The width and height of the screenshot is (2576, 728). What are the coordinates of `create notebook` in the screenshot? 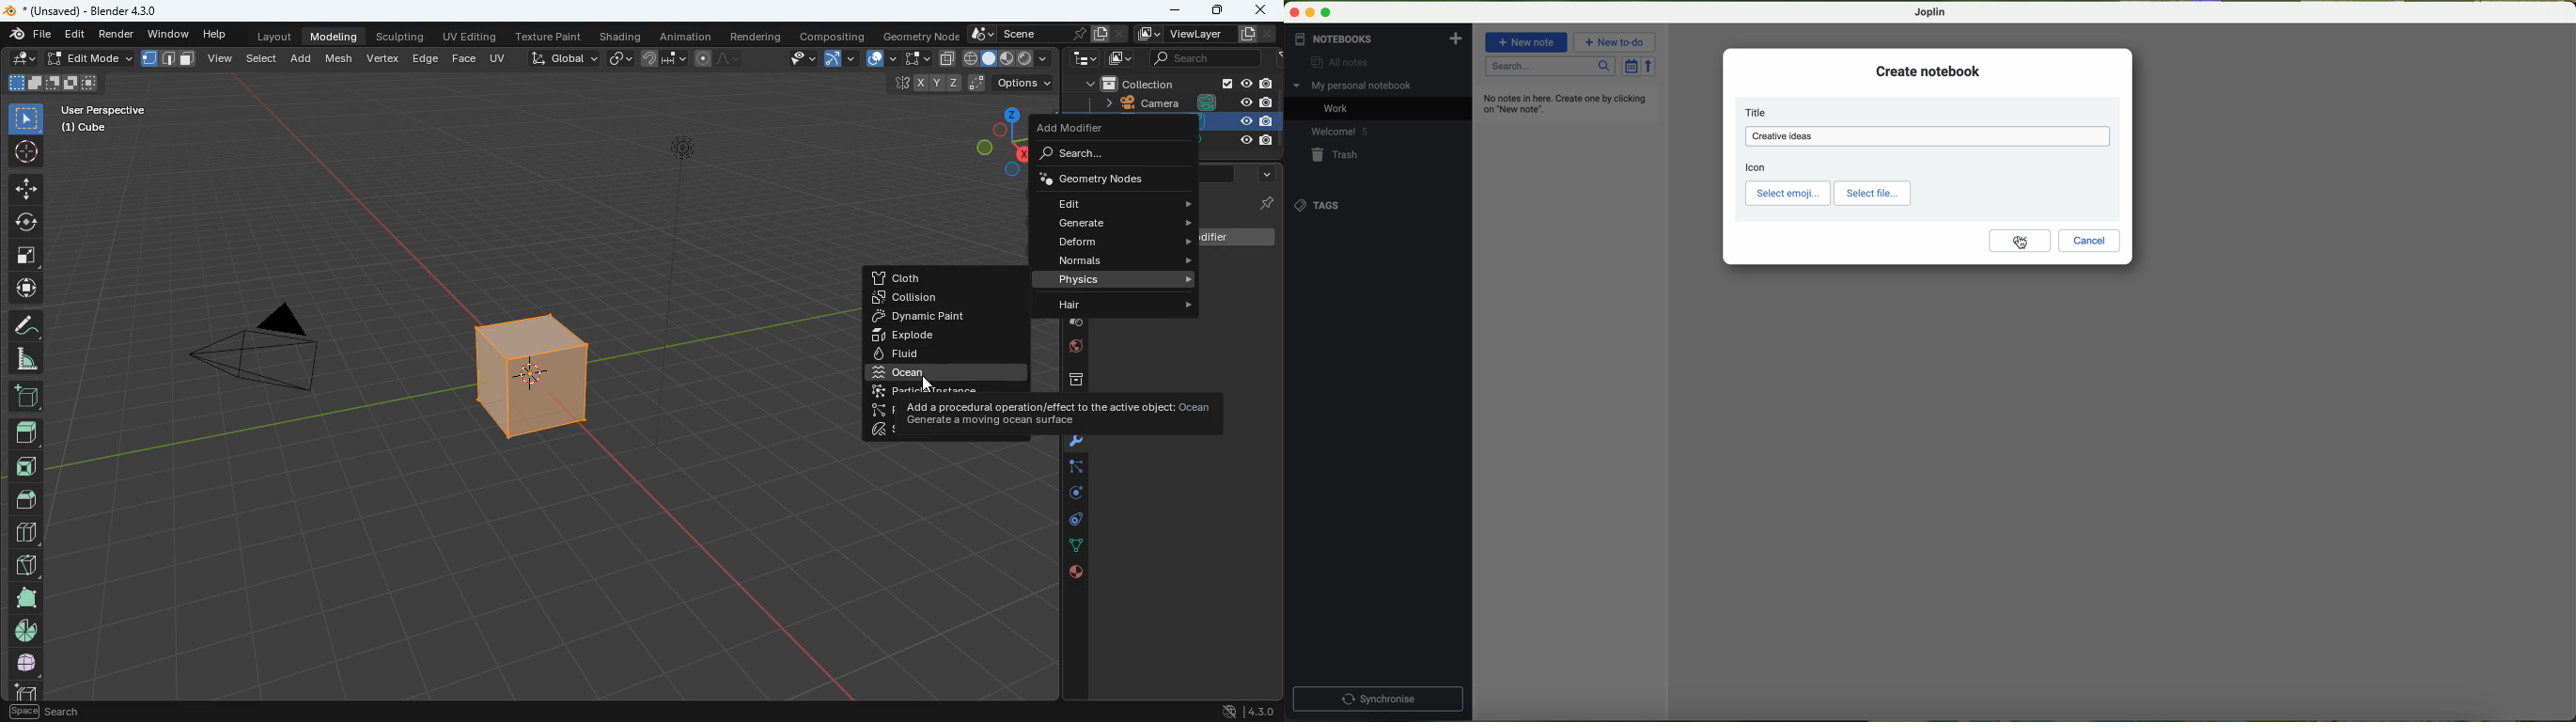 It's located at (1929, 71).